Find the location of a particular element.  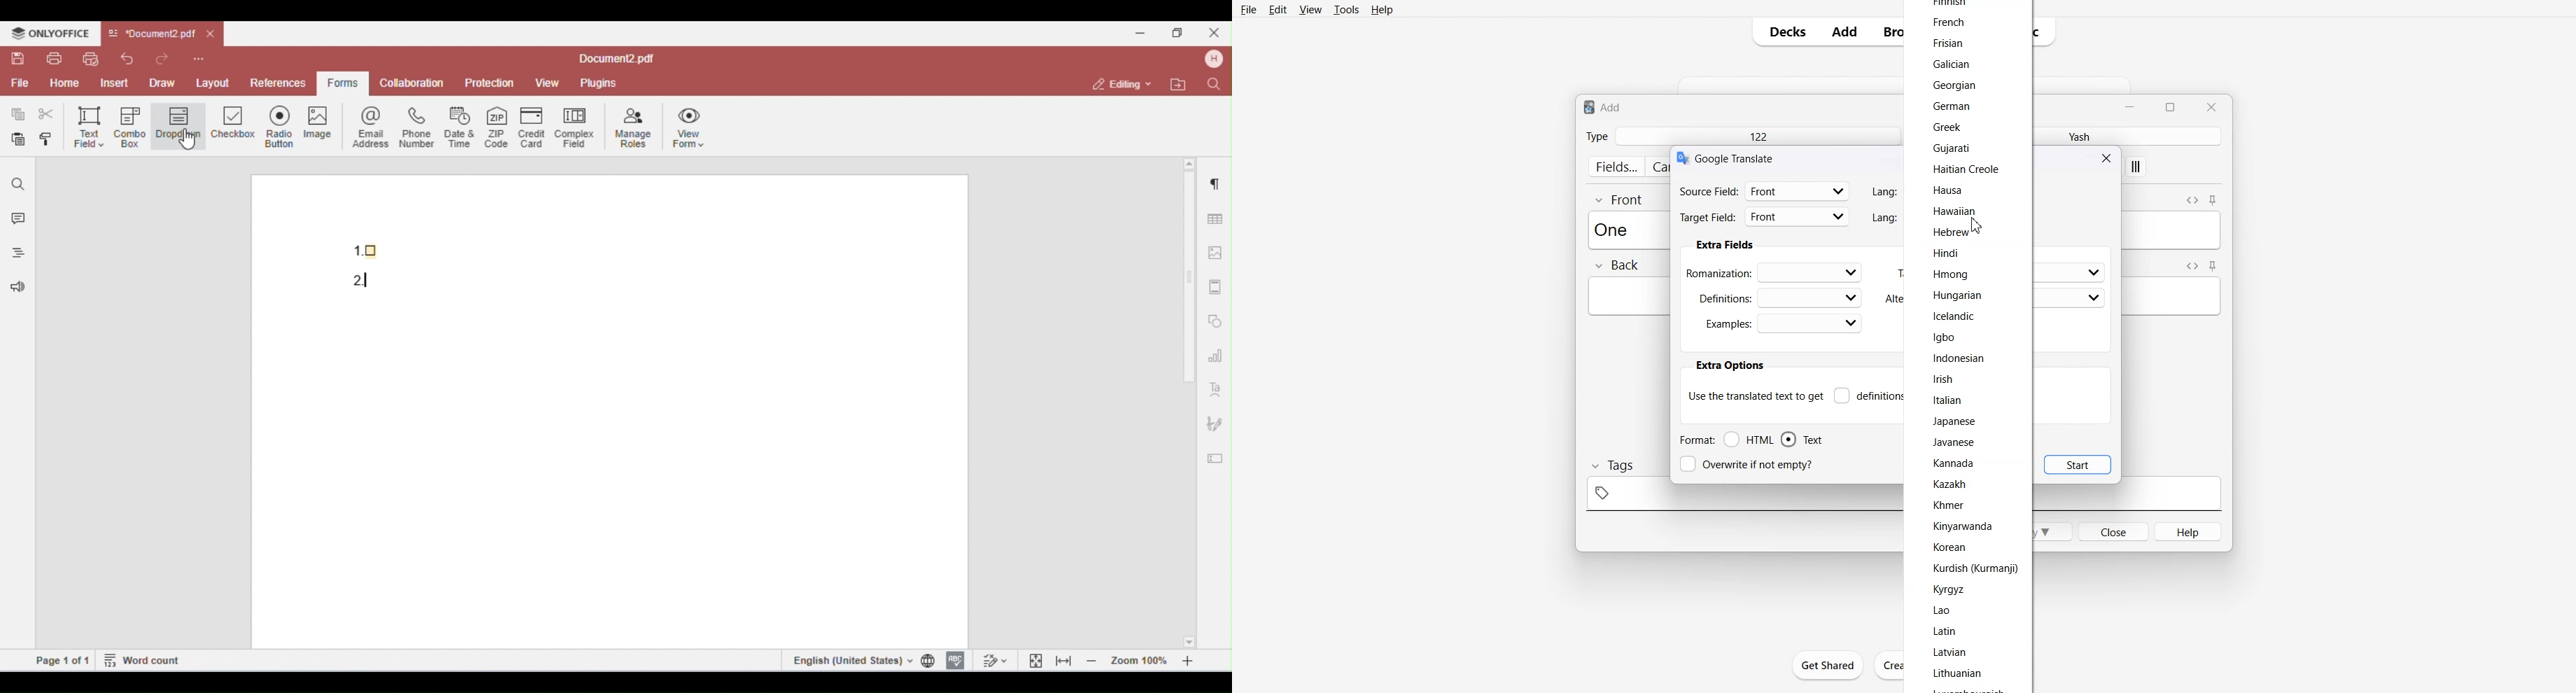

apply custom style is located at coordinates (2136, 168).